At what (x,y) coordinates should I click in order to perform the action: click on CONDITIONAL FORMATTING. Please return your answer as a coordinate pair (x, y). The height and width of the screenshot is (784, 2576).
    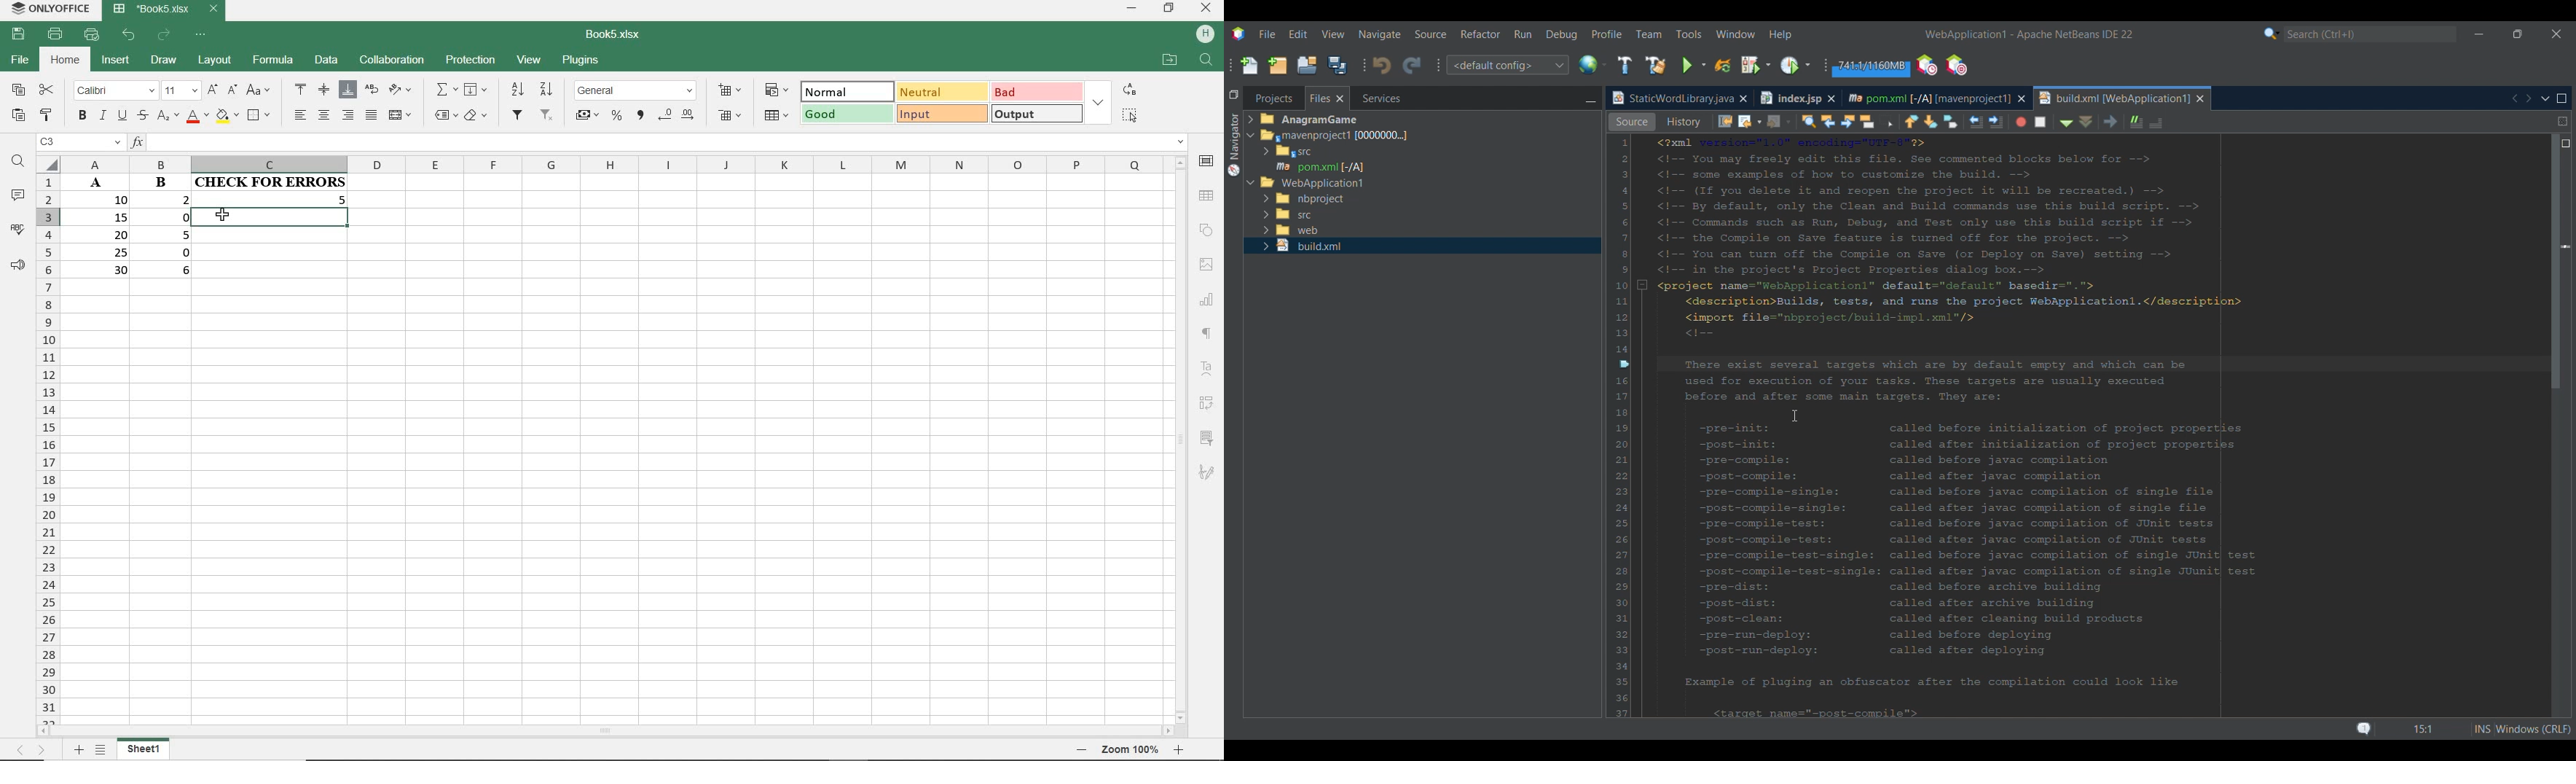
    Looking at the image, I should click on (777, 91).